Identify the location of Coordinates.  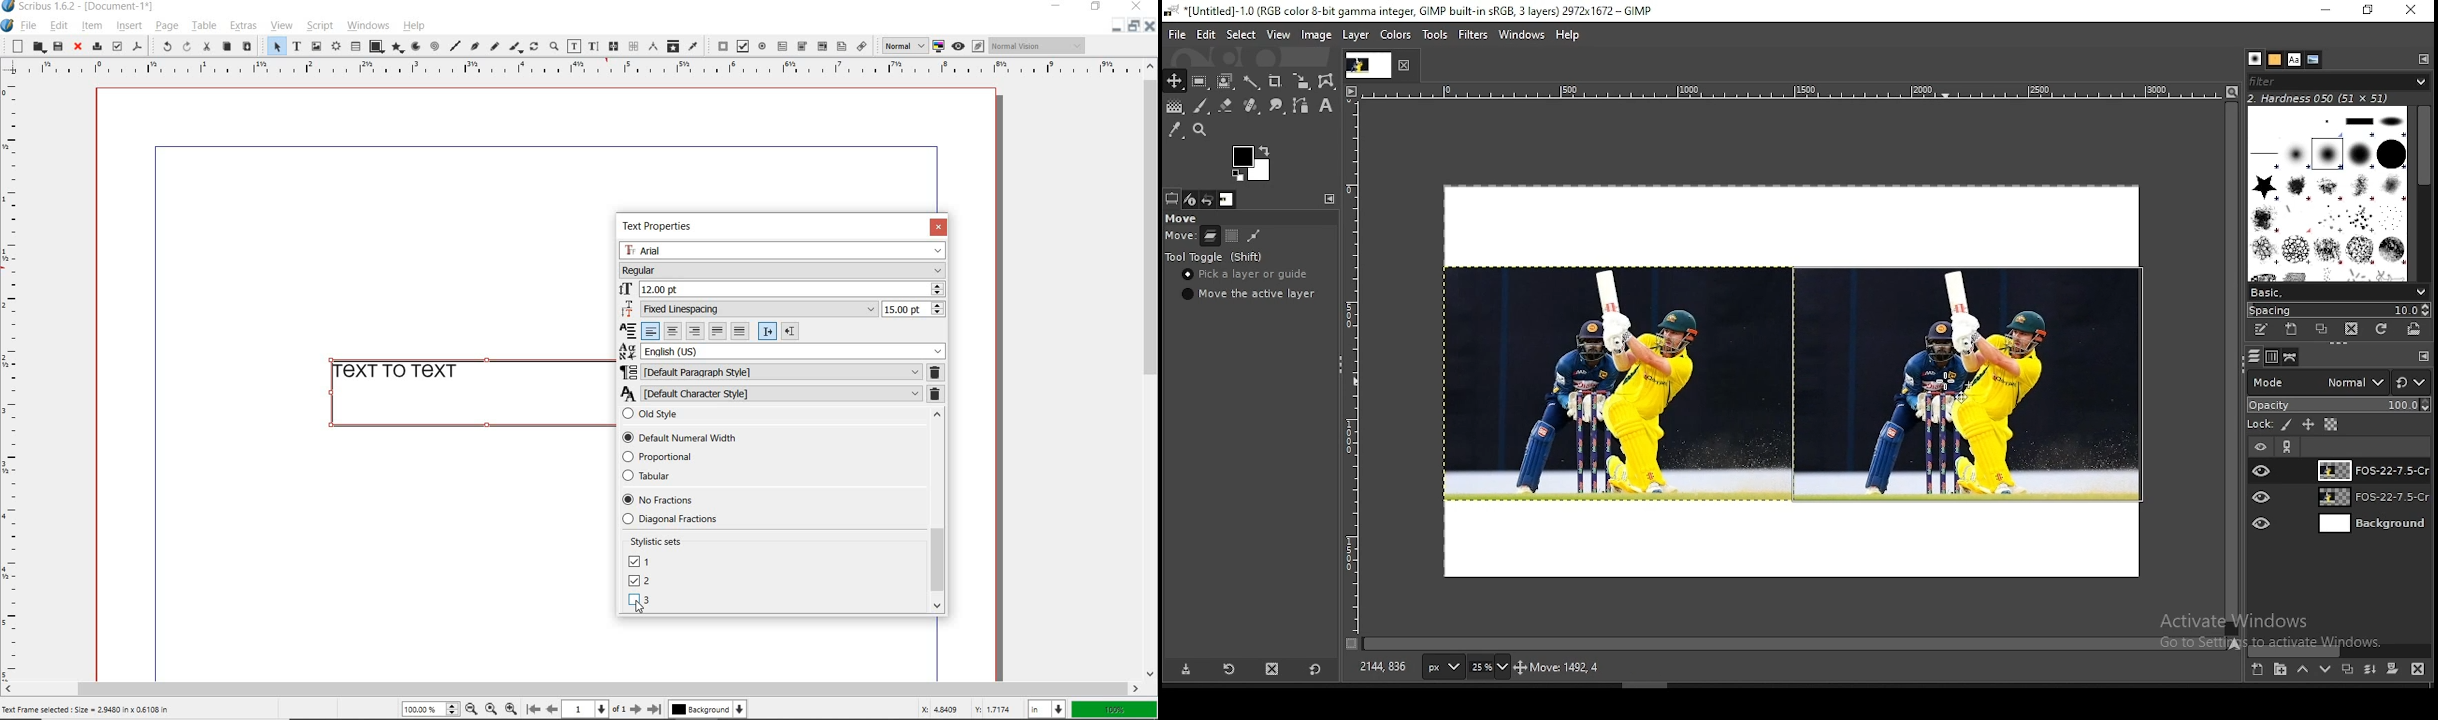
(1384, 667).